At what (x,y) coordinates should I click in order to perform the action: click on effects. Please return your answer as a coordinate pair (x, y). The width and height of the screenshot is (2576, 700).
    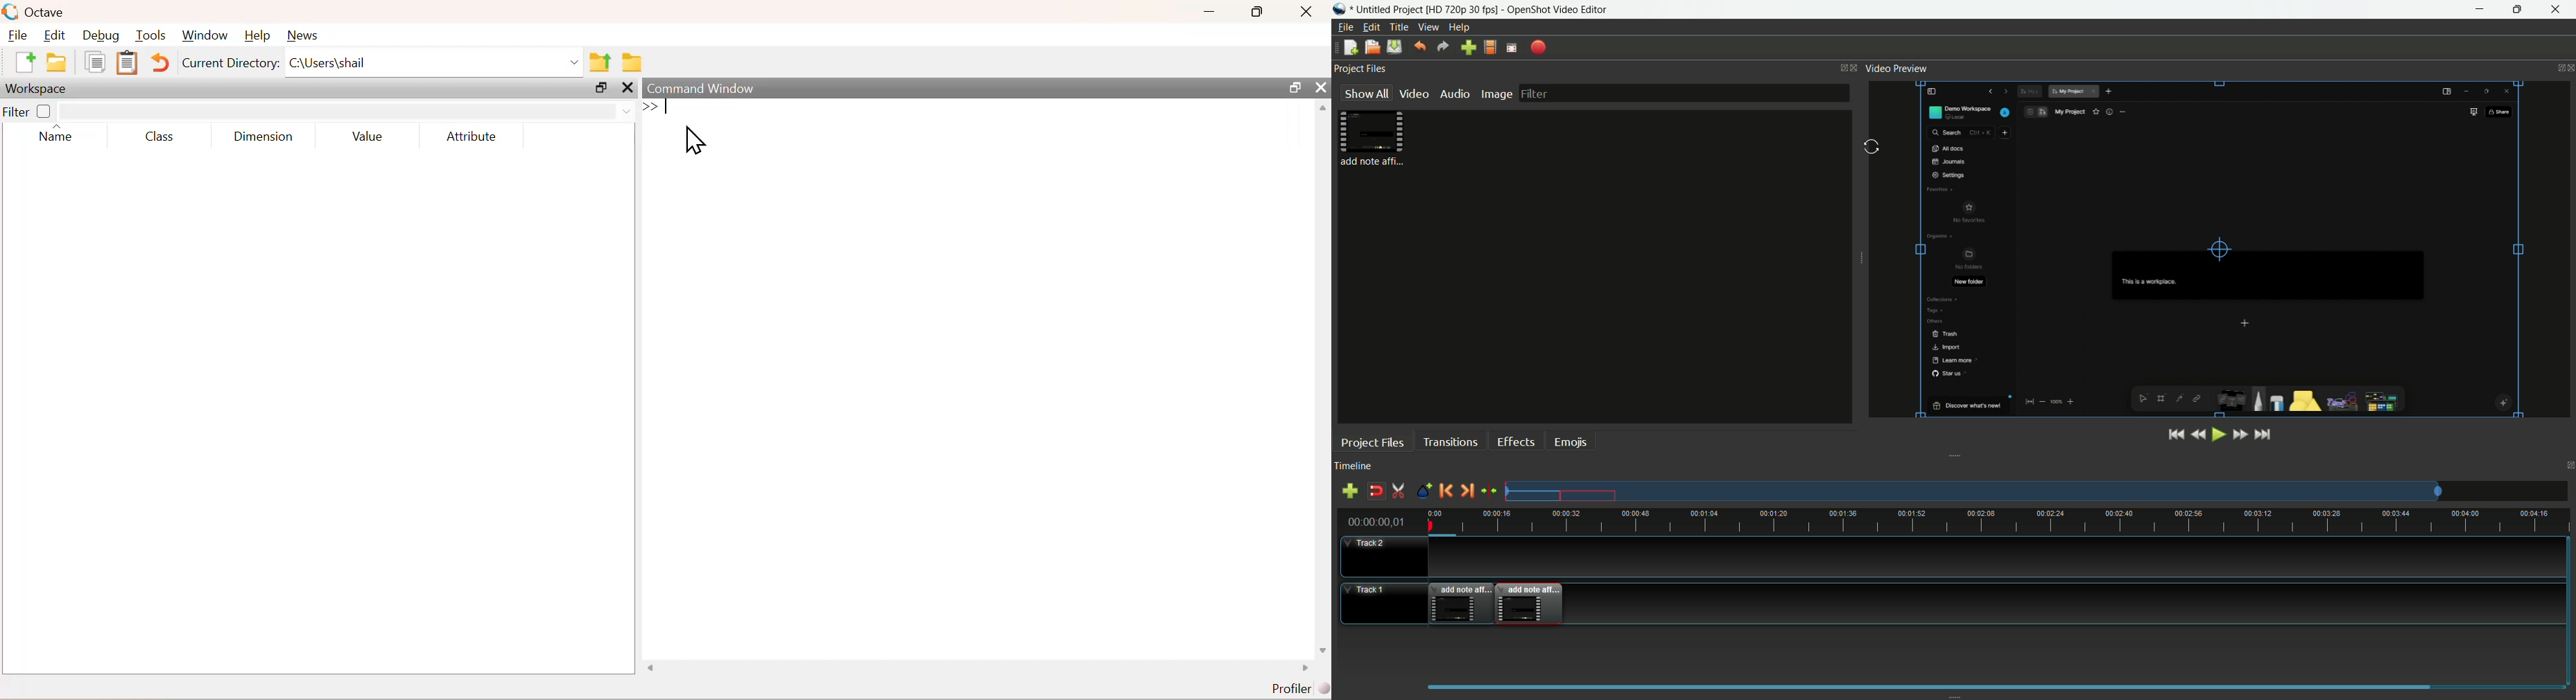
    Looking at the image, I should click on (1516, 442).